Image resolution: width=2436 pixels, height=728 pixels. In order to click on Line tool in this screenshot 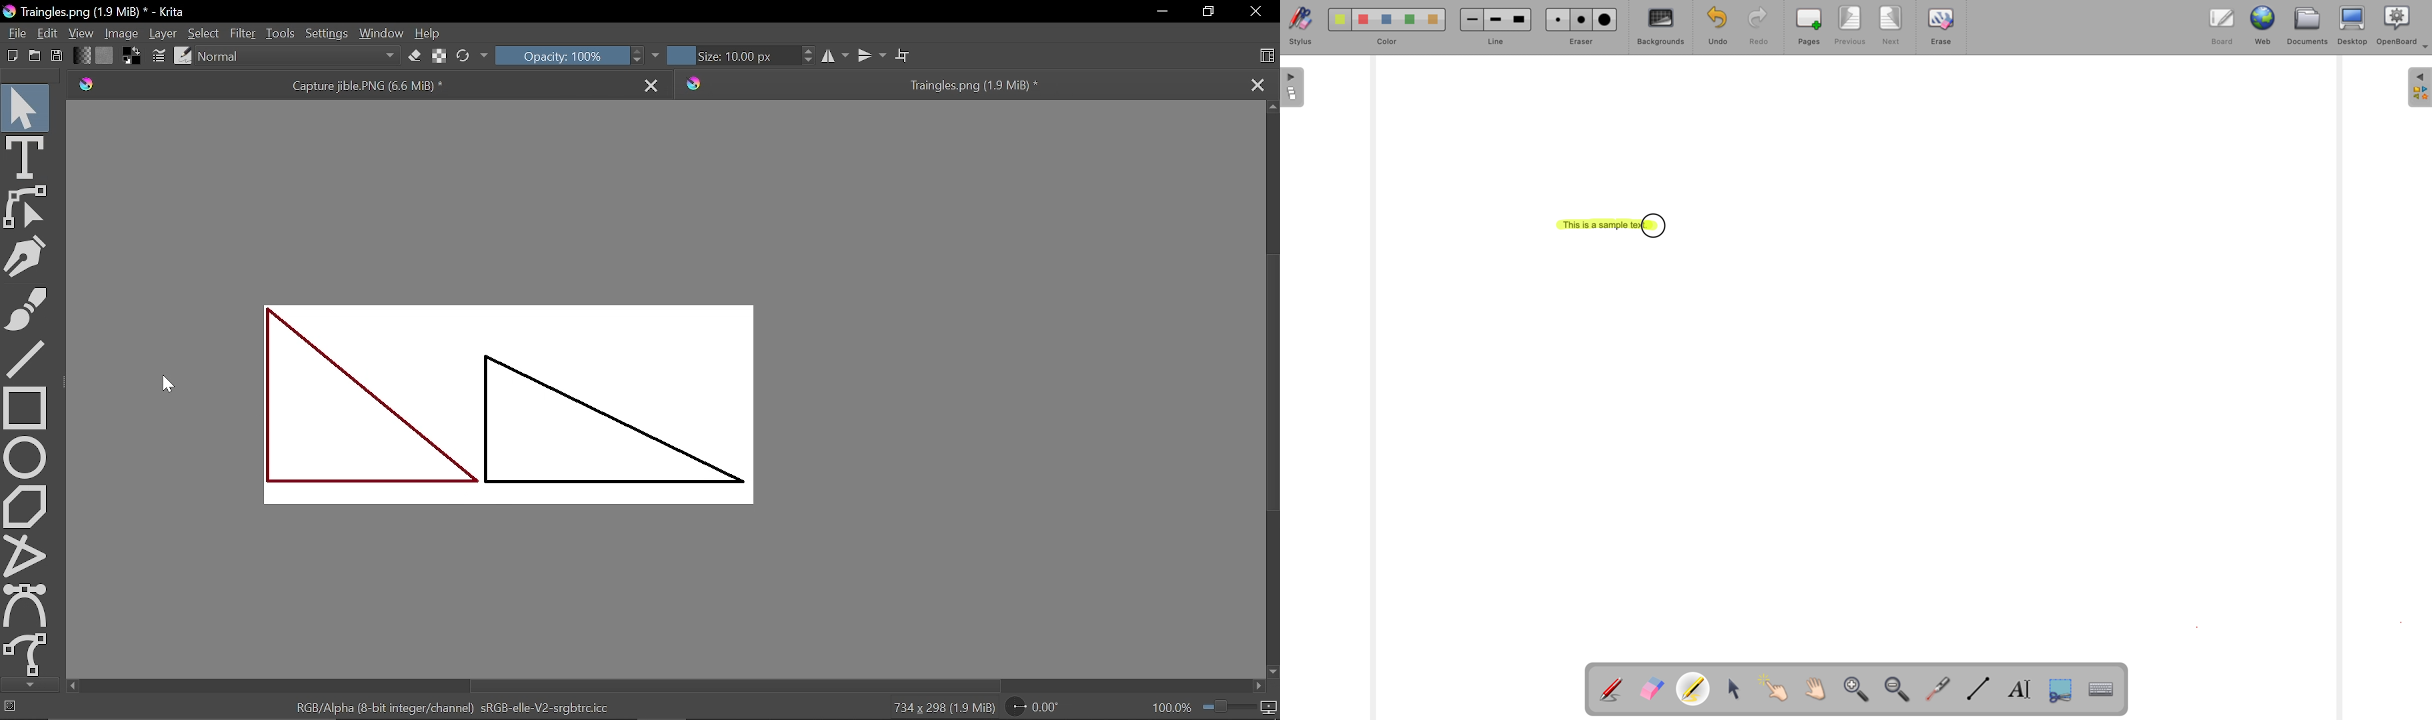, I will do `click(25, 360)`.